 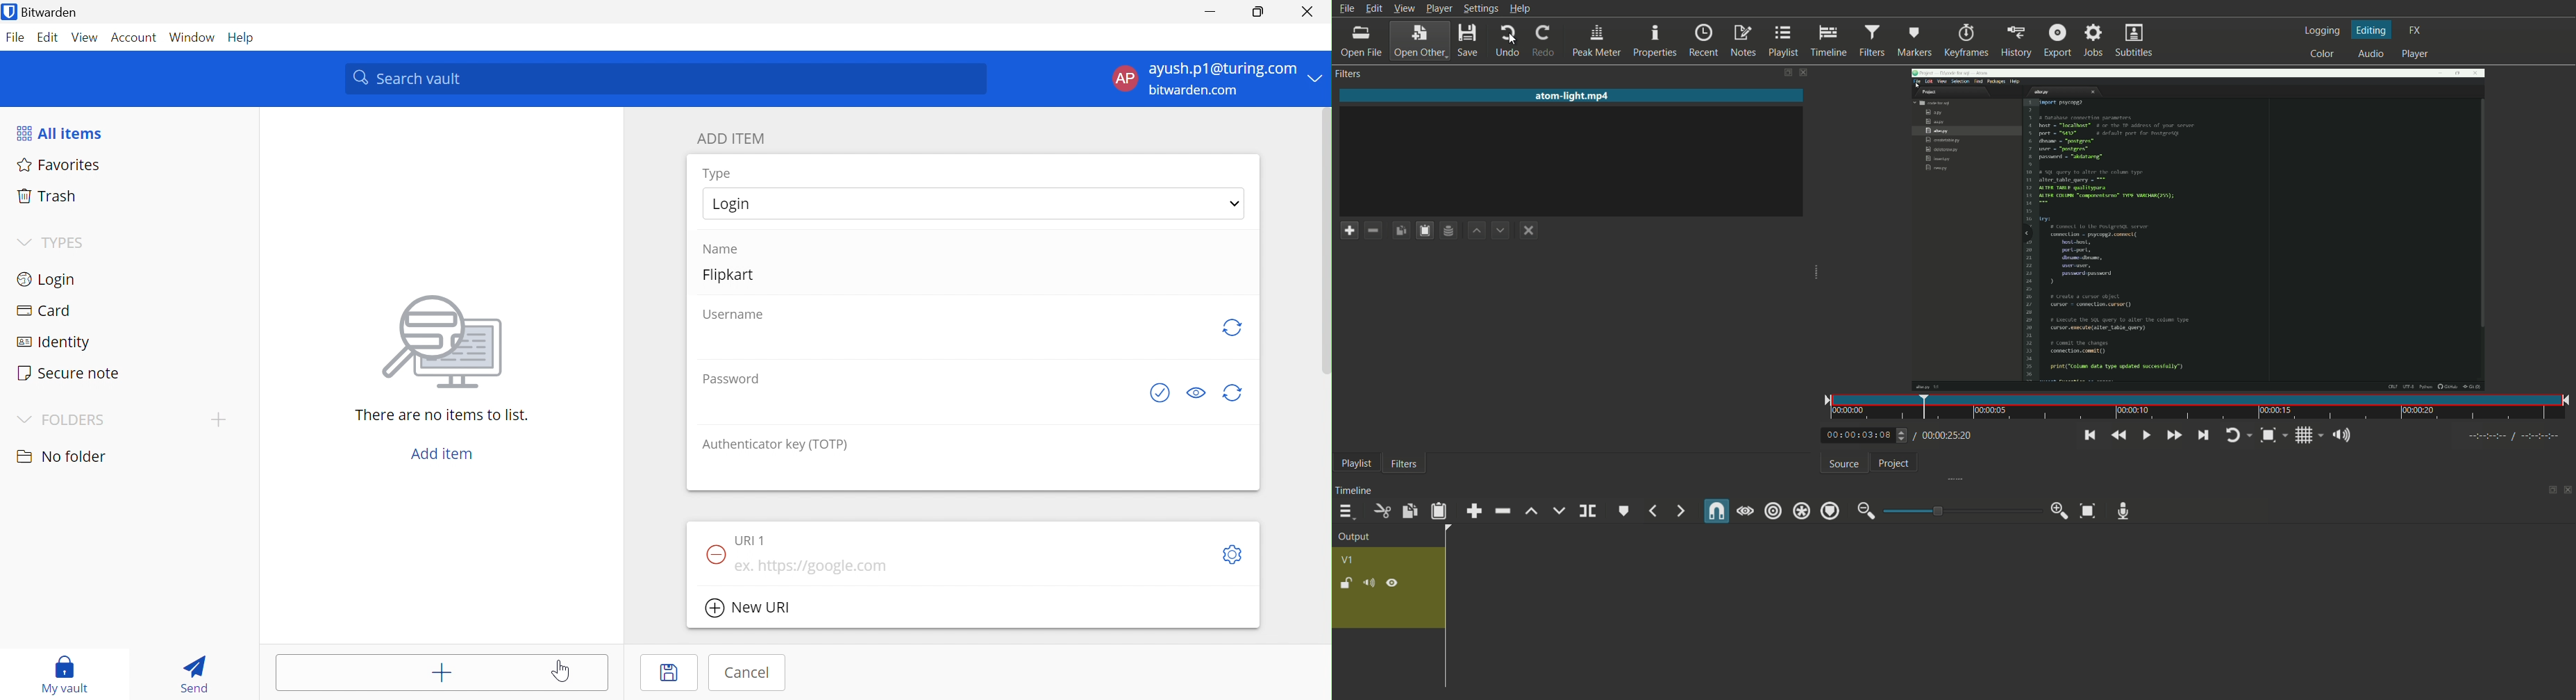 What do you see at coordinates (1345, 585) in the screenshot?
I see `Unlock` at bounding box center [1345, 585].